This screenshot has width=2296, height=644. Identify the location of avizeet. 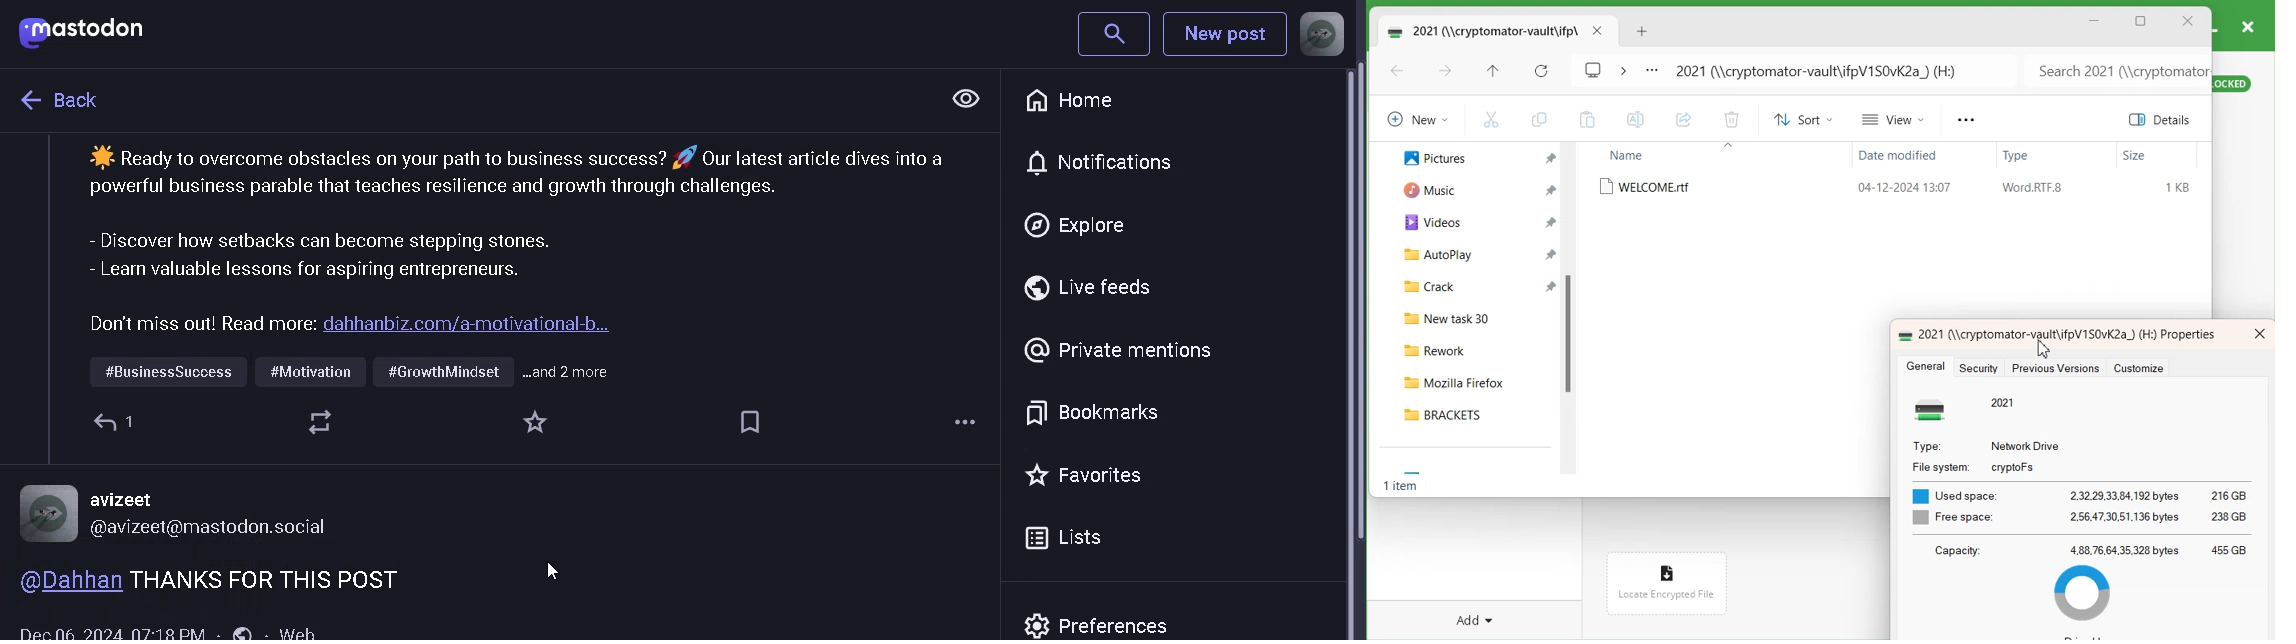
(182, 501).